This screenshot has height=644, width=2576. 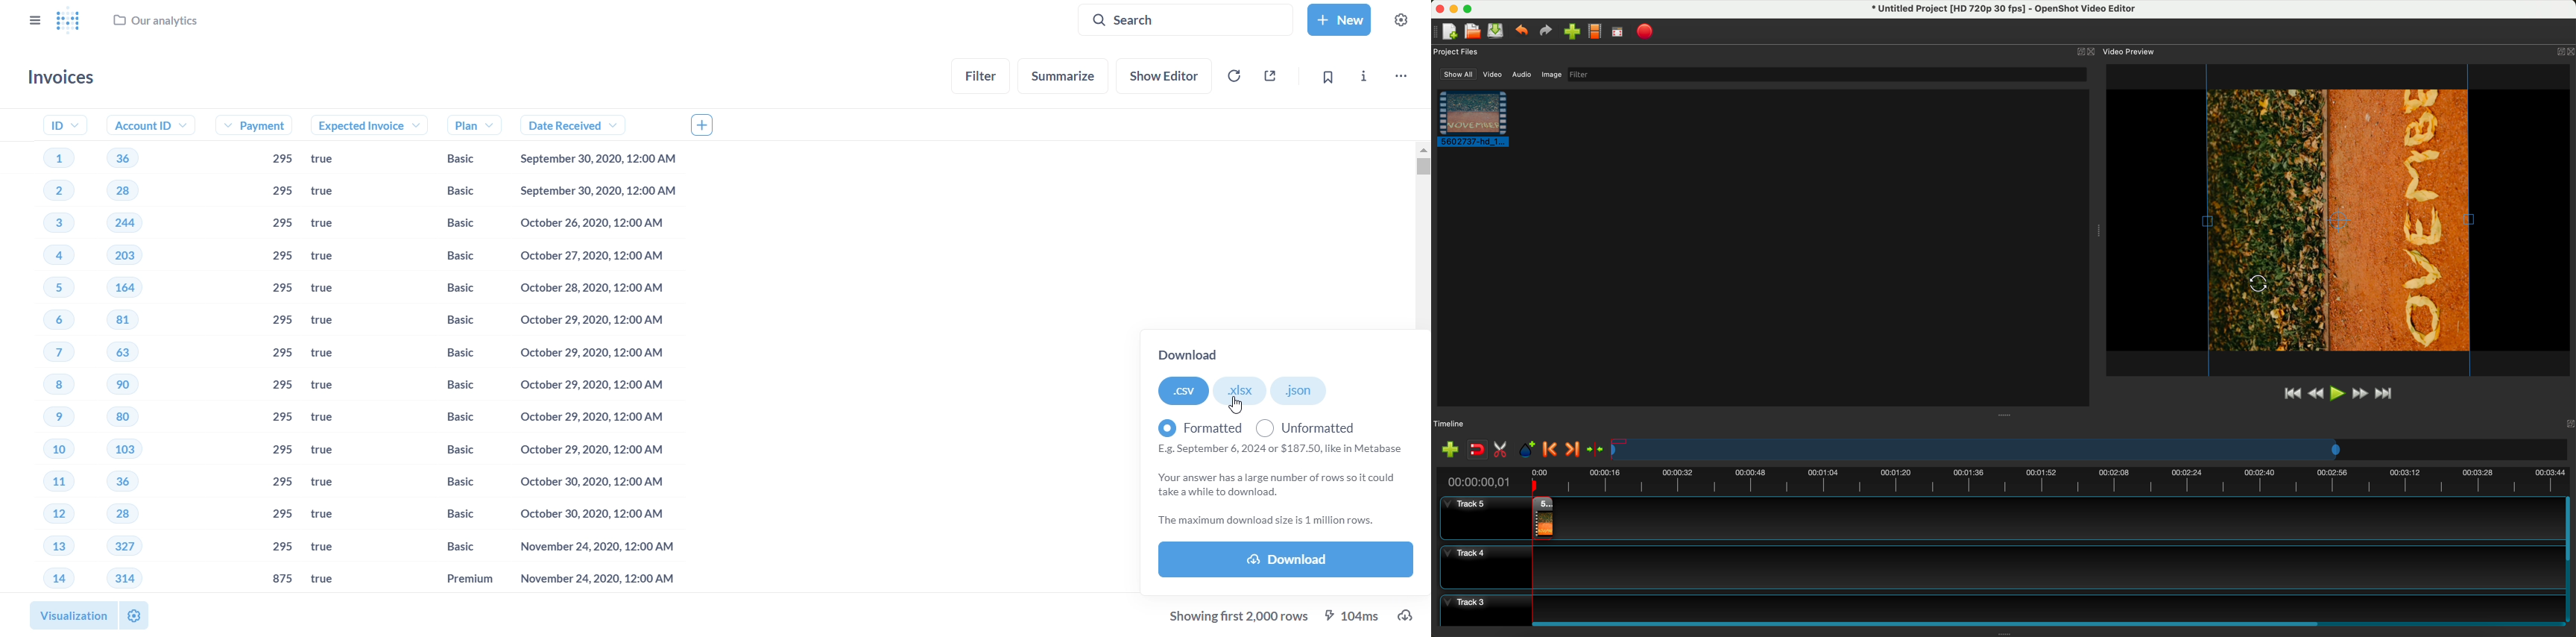 I want to click on 295, so click(x=279, y=160).